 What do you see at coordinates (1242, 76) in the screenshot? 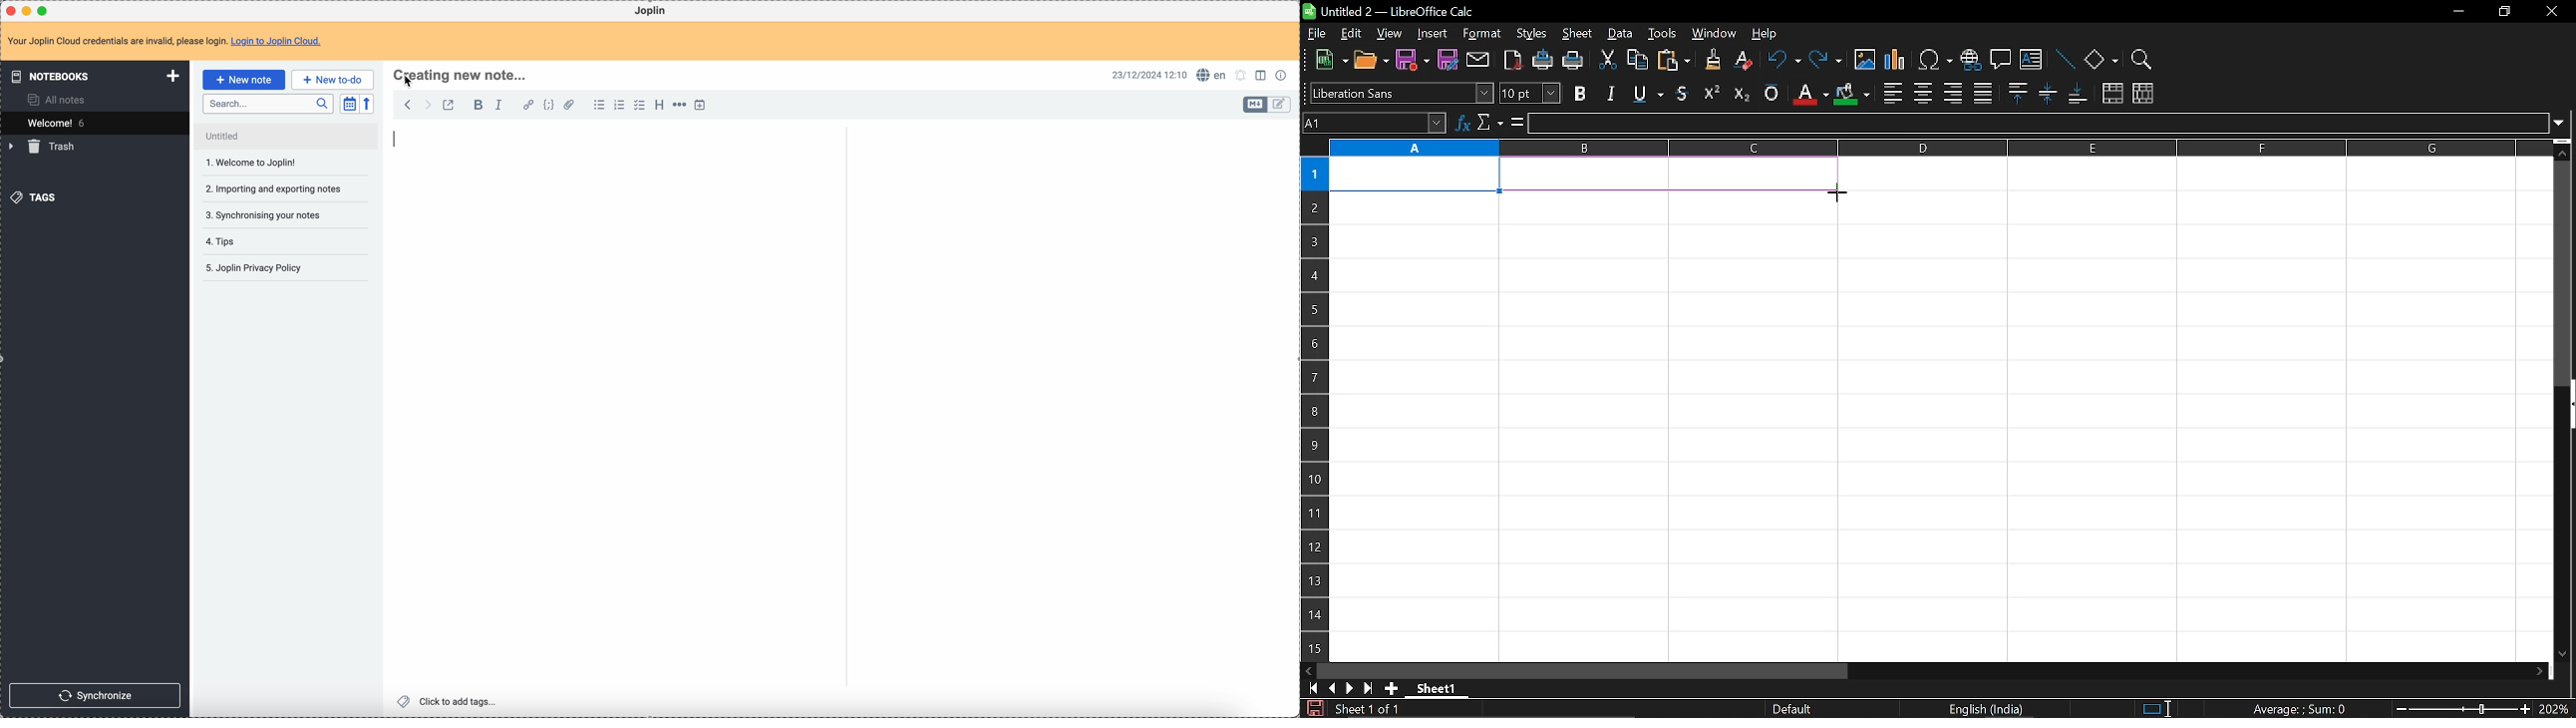
I see `set notifications` at bounding box center [1242, 76].